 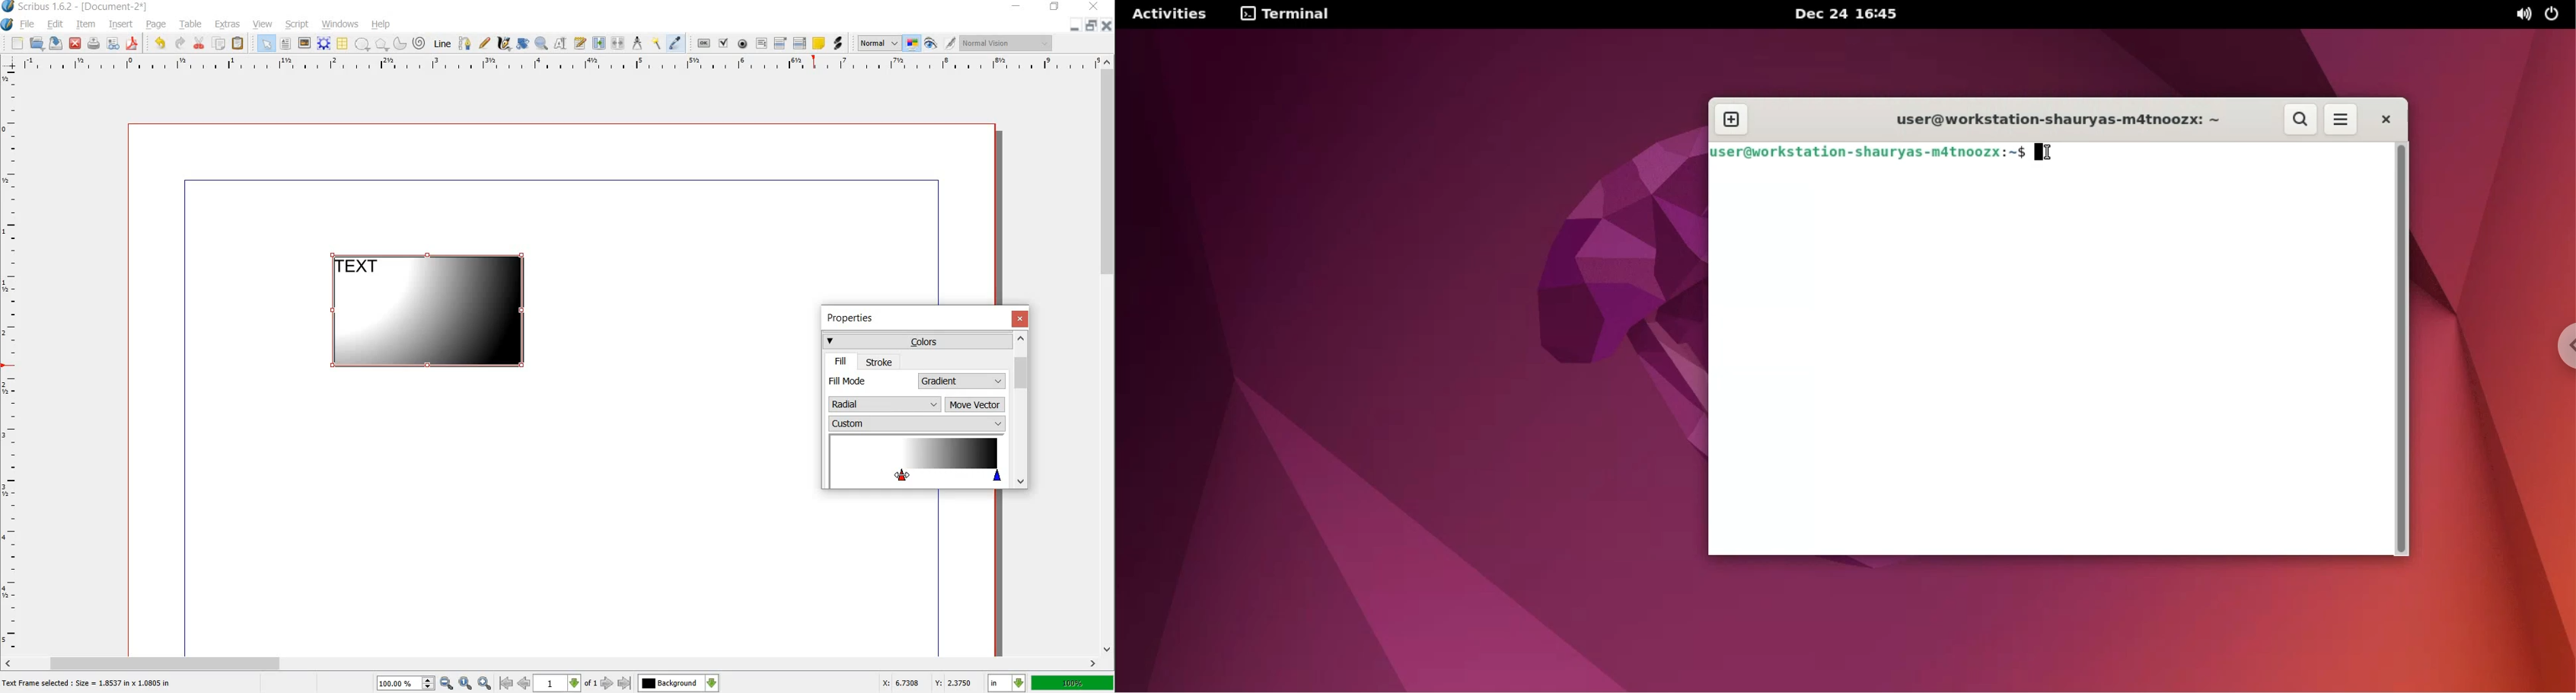 I want to click on move vector, so click(x=975, y=406).